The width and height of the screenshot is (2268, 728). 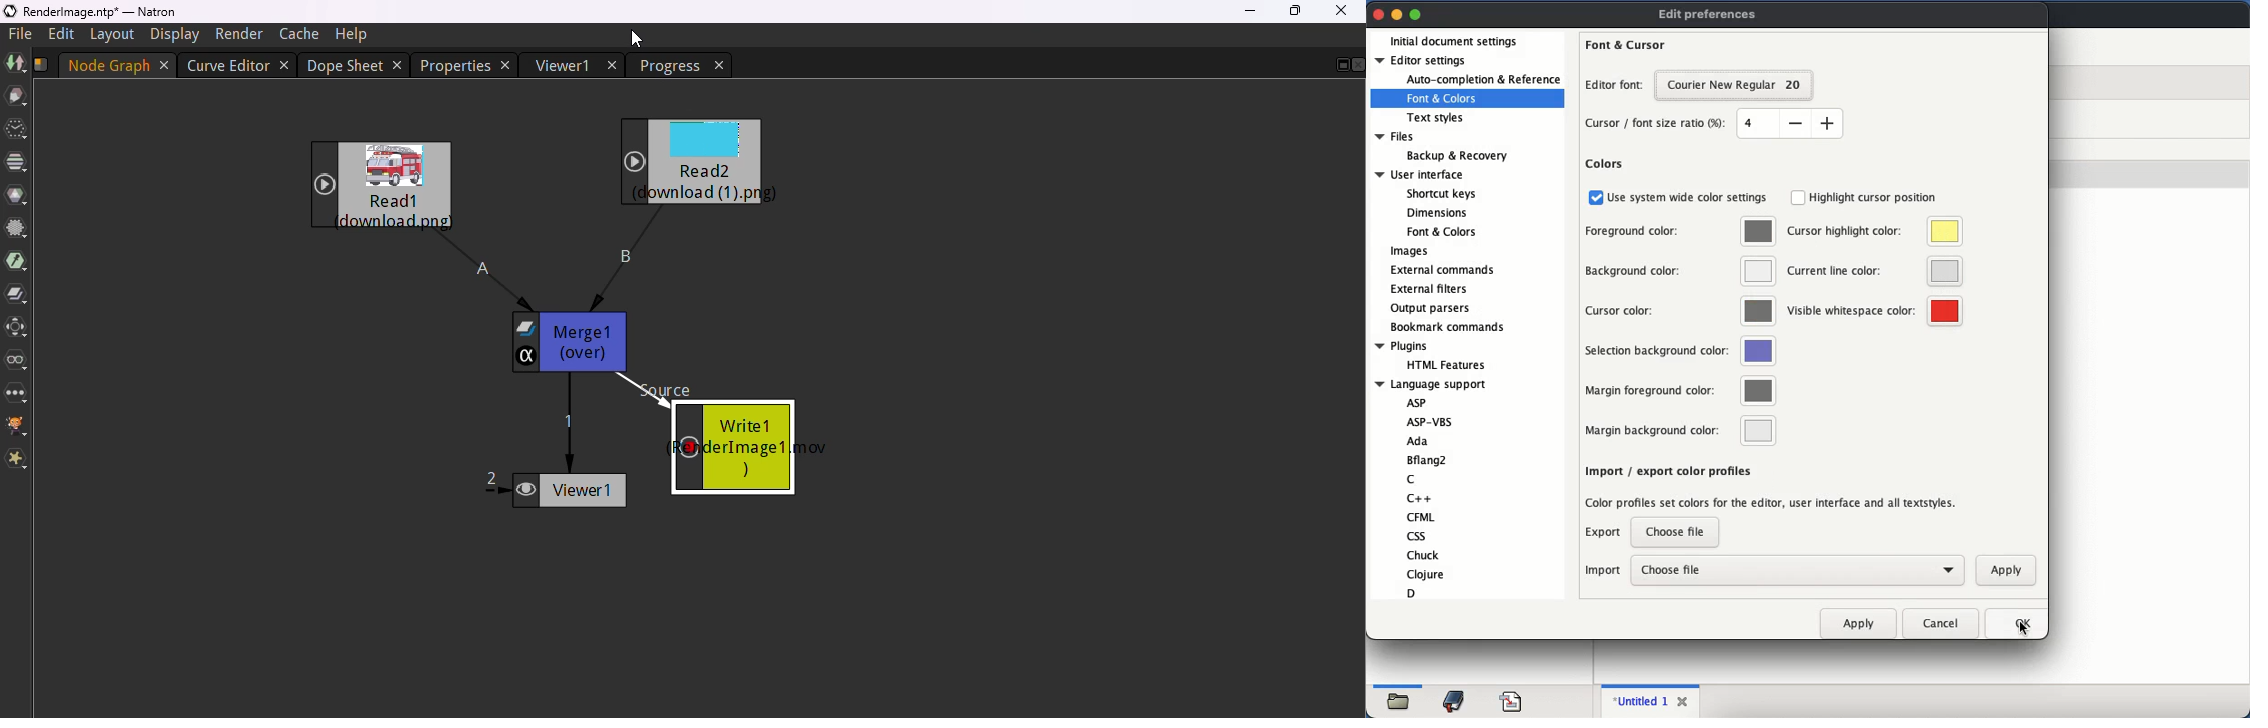 What do you see at coordinates (1511, 699) in the screenshot?
I see `code` at bounding box center [1511, 699].